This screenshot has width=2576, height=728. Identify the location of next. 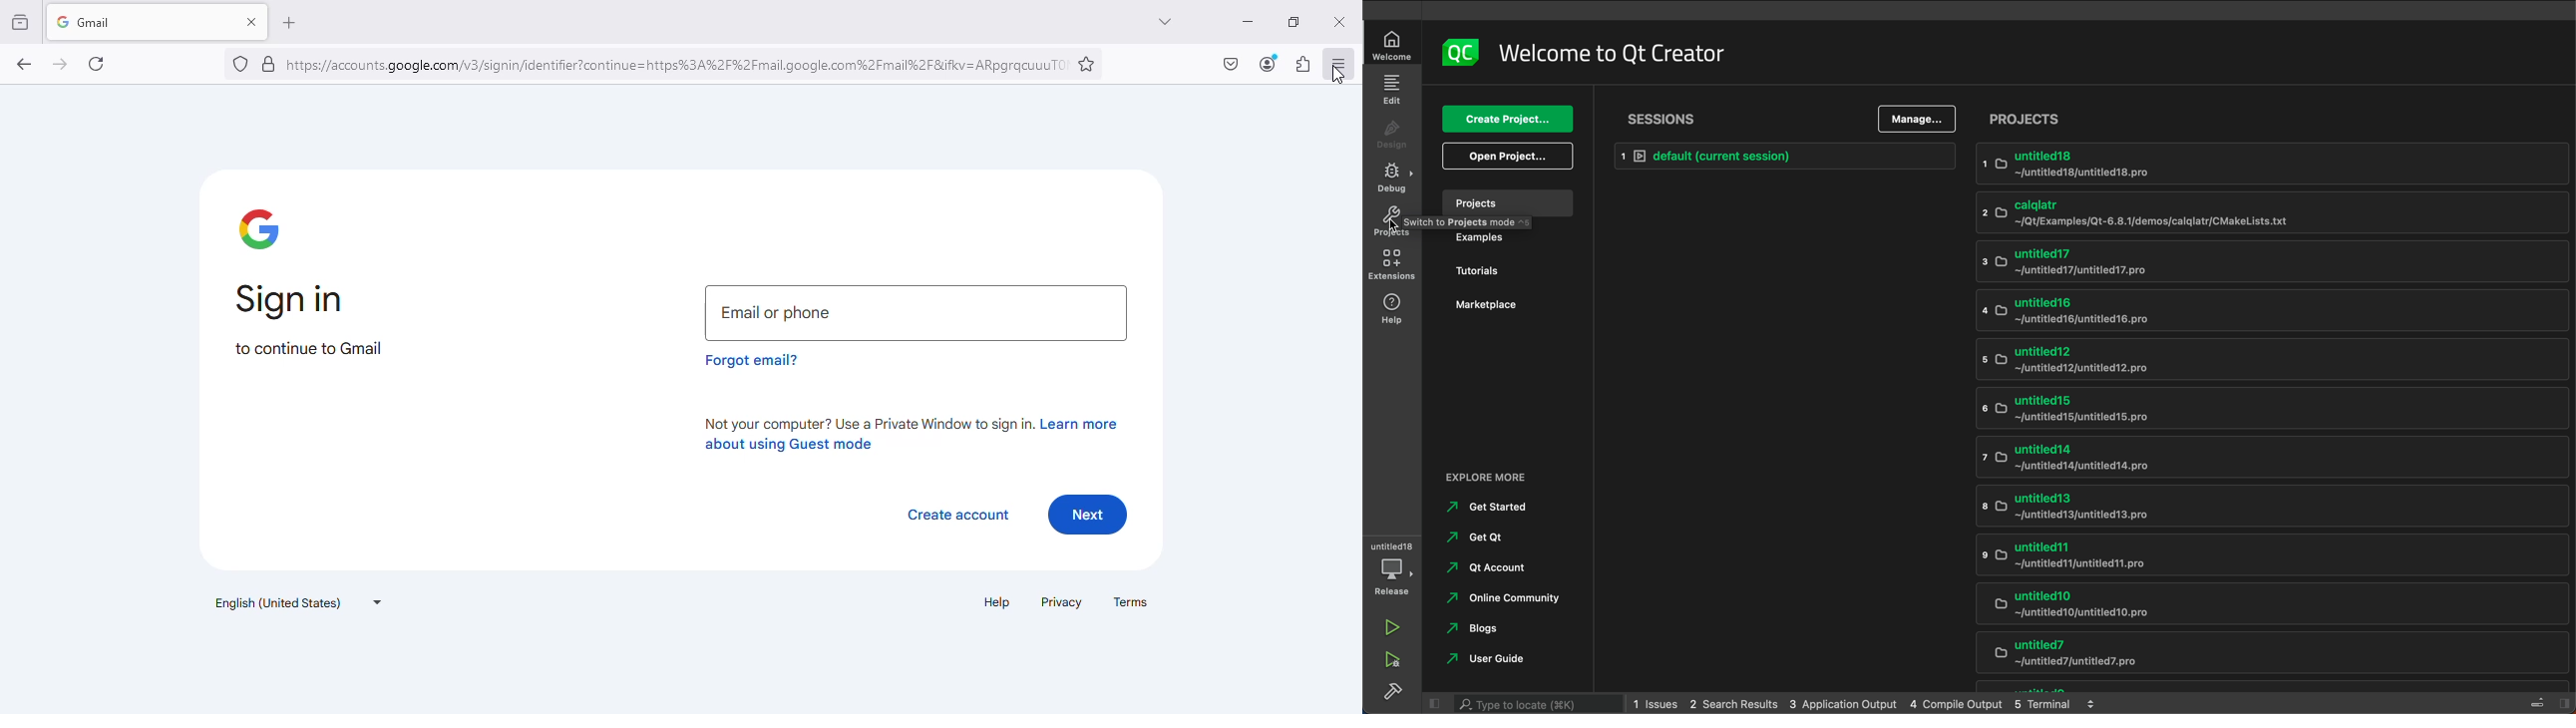
(1088, 515).